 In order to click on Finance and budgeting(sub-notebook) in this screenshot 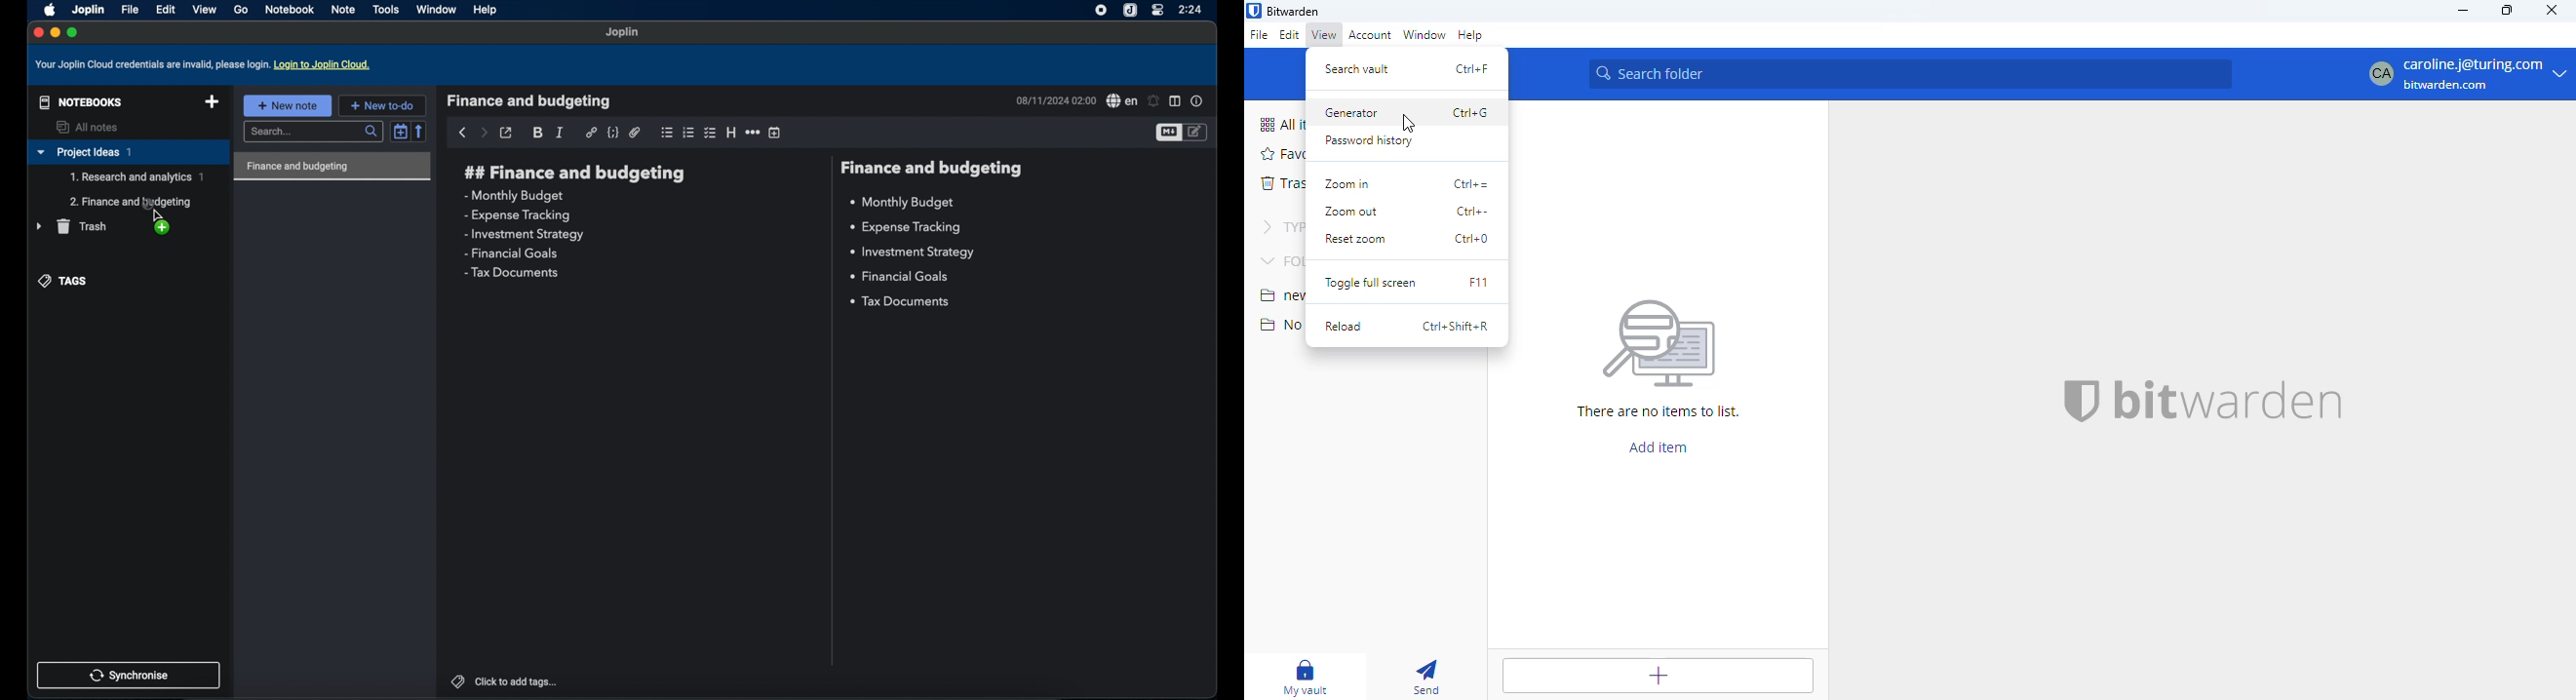, I will do `click(133, 202)`.